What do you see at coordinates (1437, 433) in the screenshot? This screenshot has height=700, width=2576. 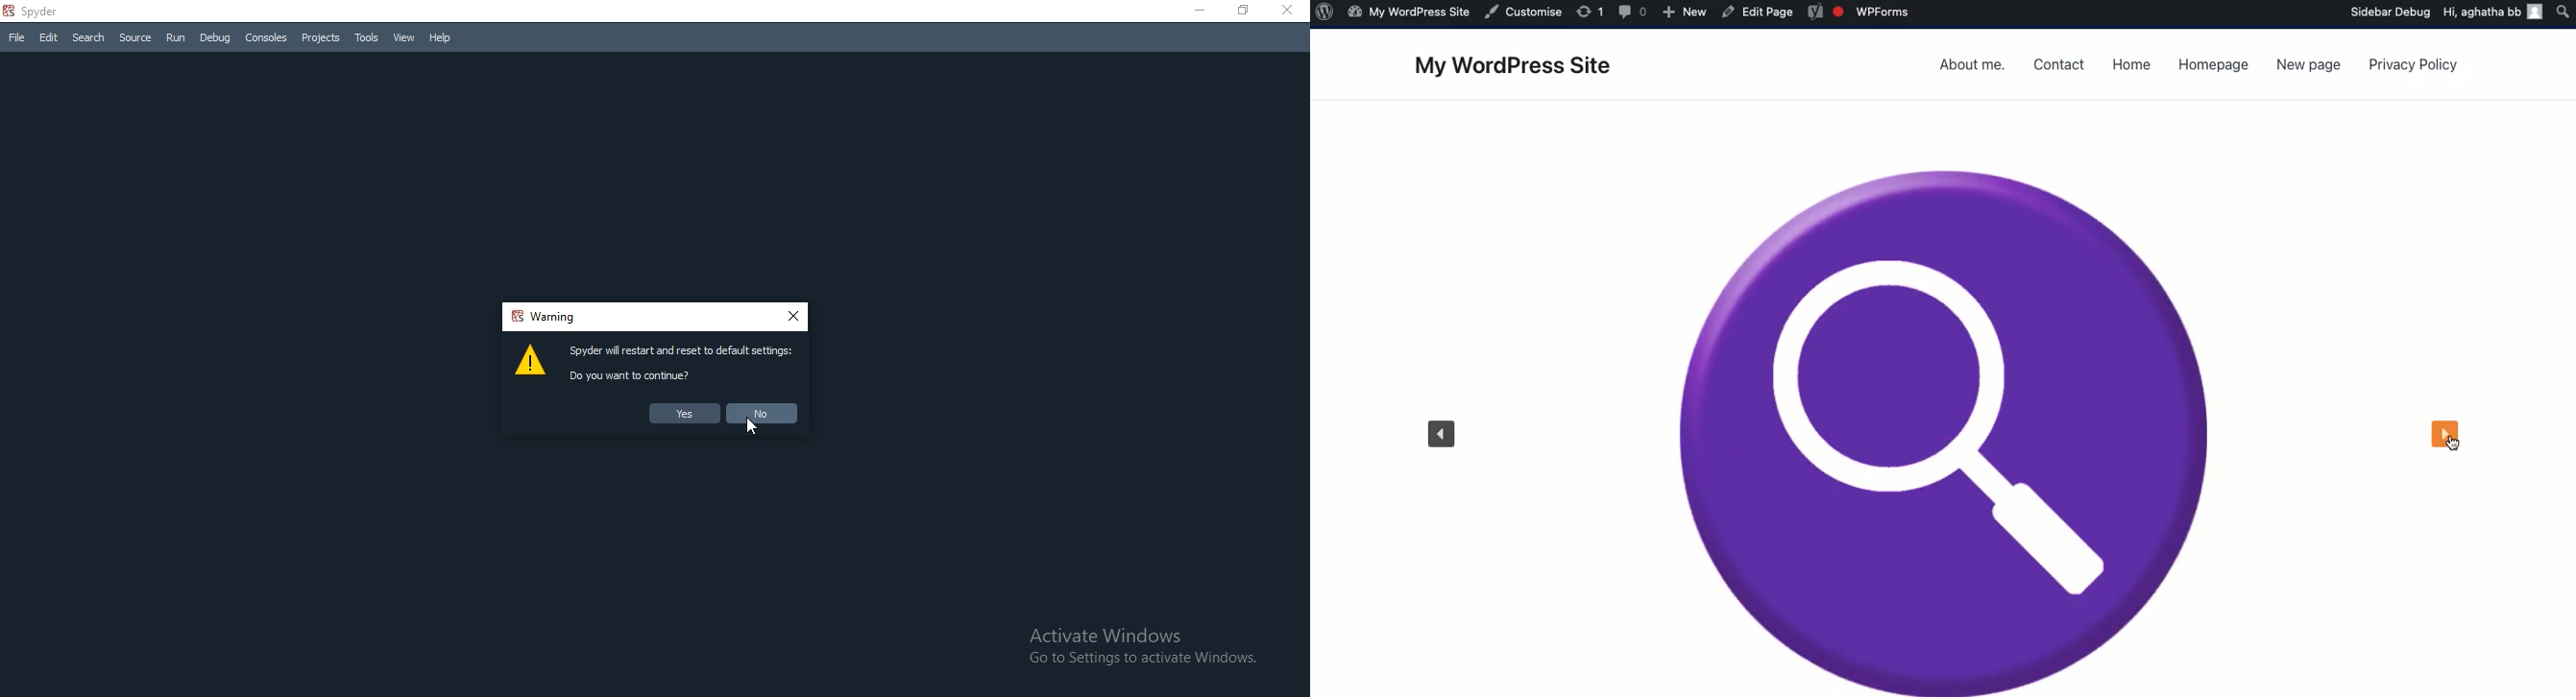 I see `Previous` at bounding box center [1437, 433].